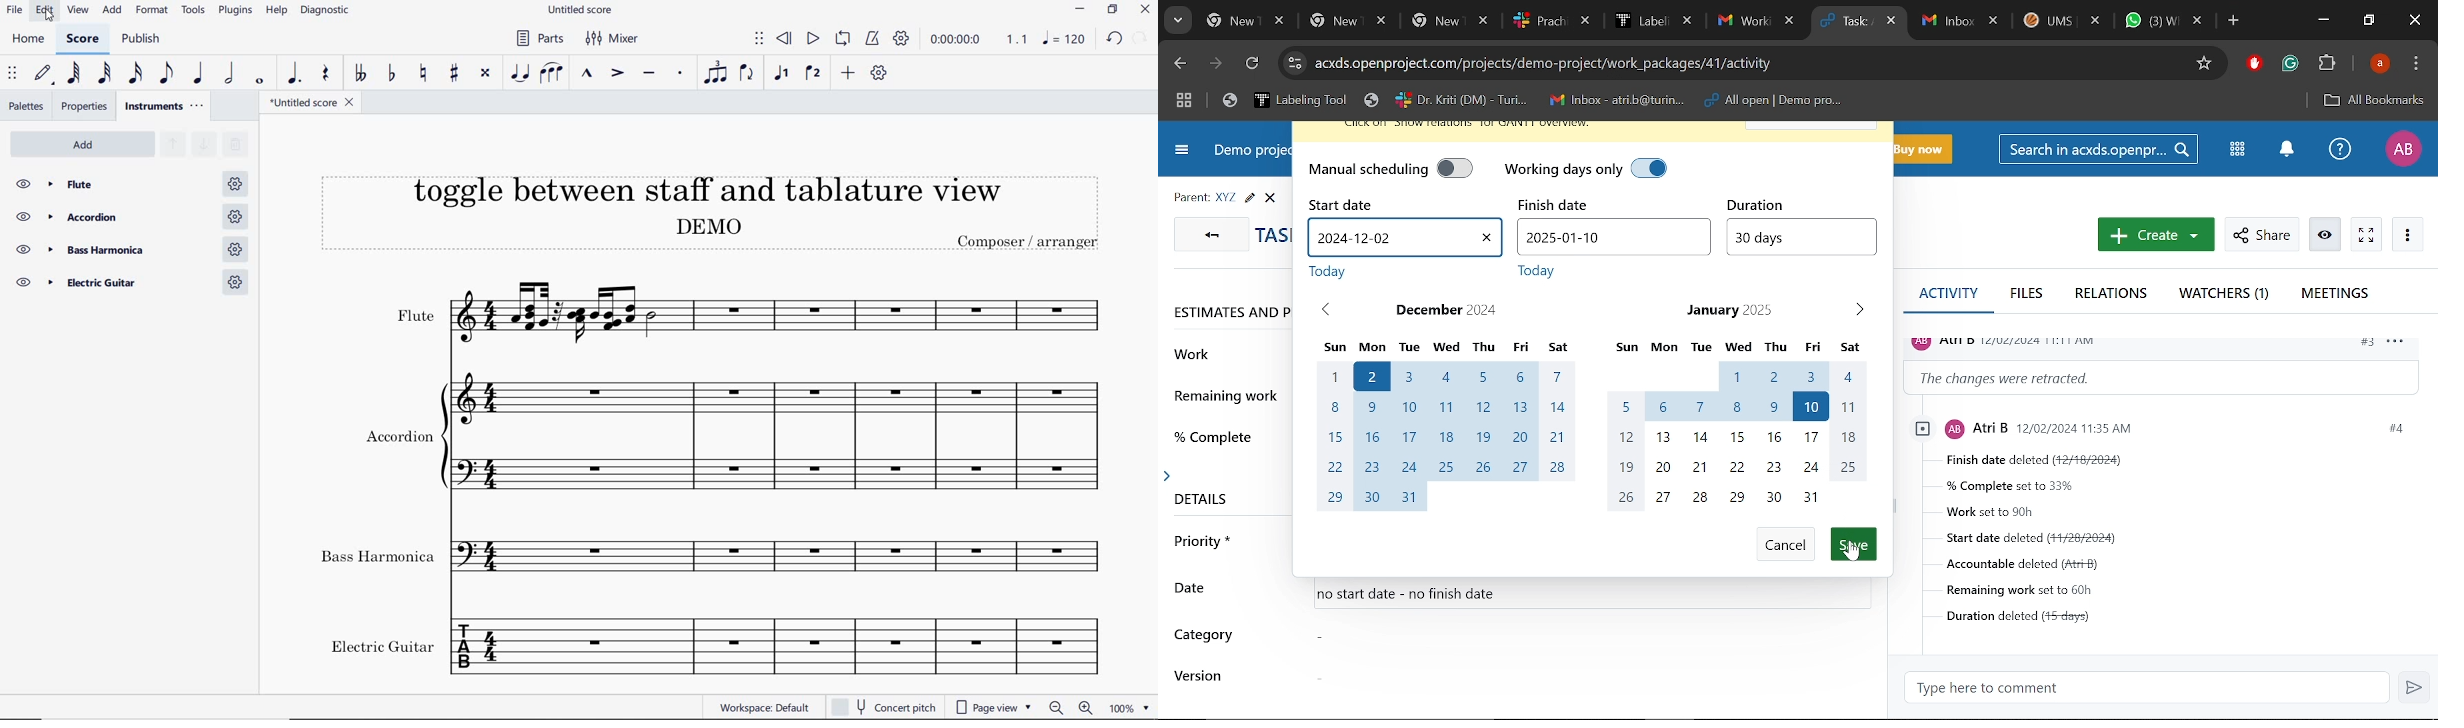 This screenshot has width=2464, height=728. What do you see at coordinates (14, 74) in the screenshot?
I see `select to move` at bounding box center [14, 74].